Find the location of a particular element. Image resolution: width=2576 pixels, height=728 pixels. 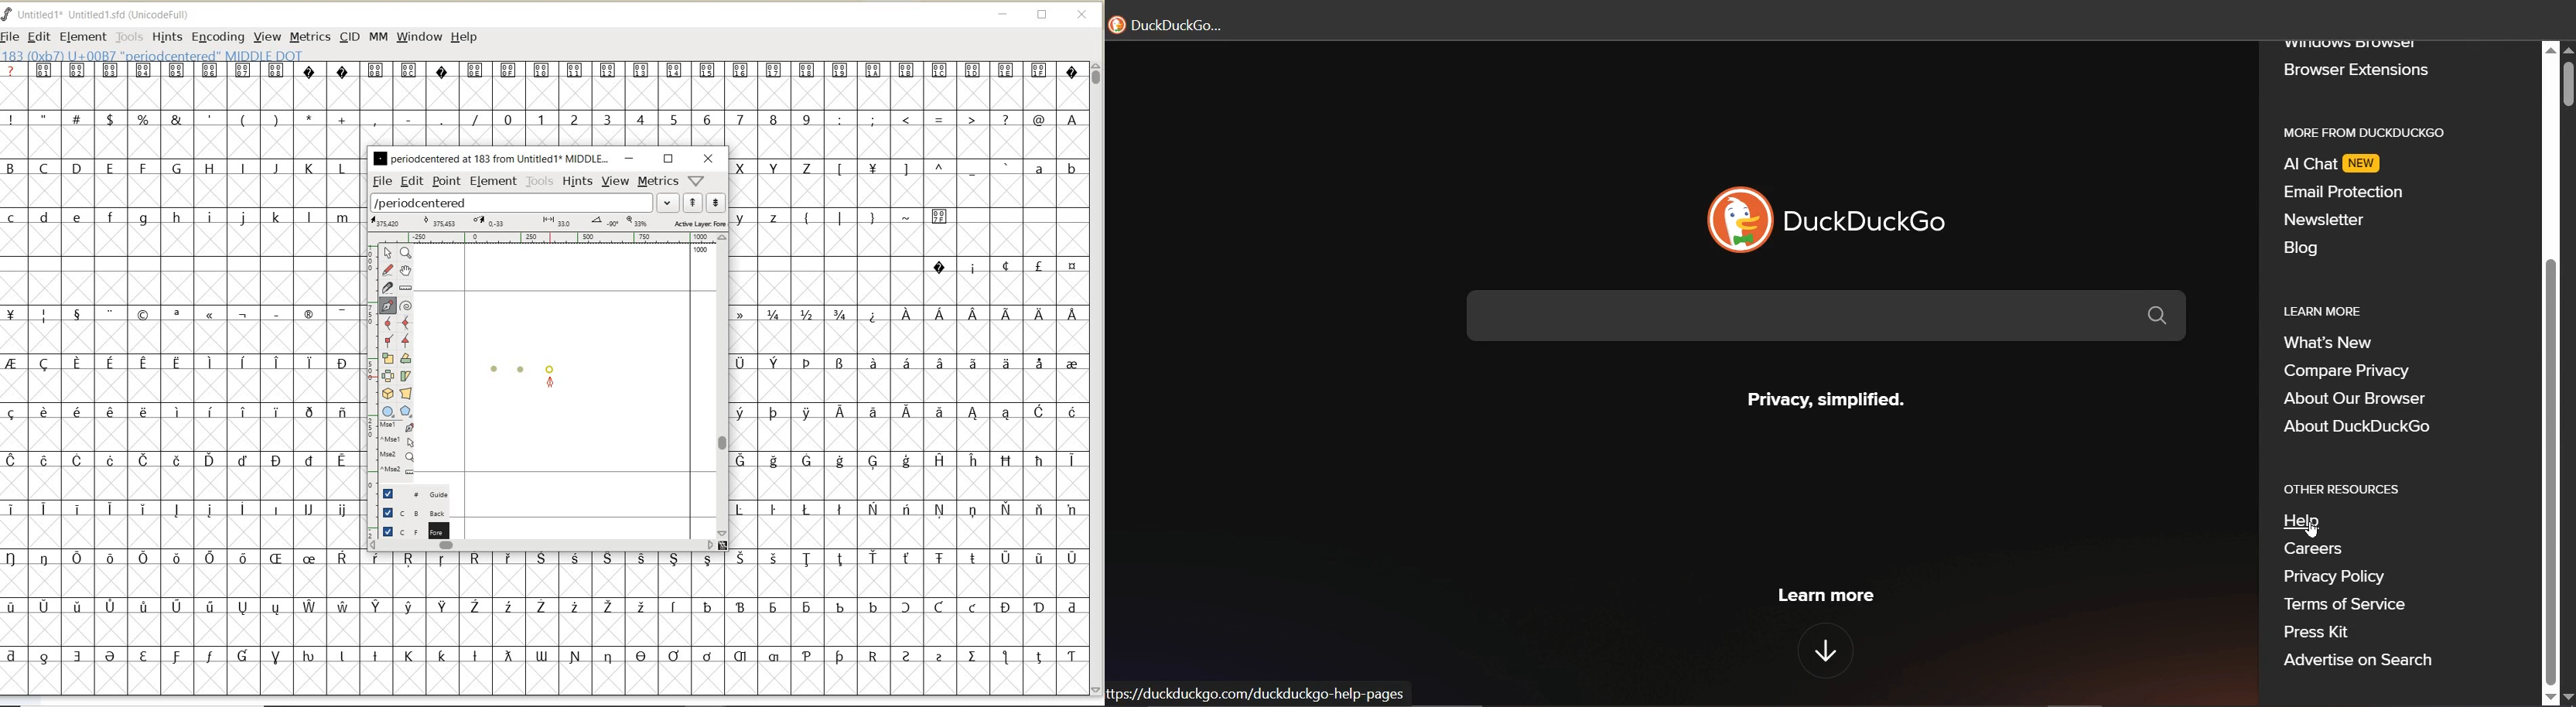

scroll bar is located at coordinates (2551, 470).